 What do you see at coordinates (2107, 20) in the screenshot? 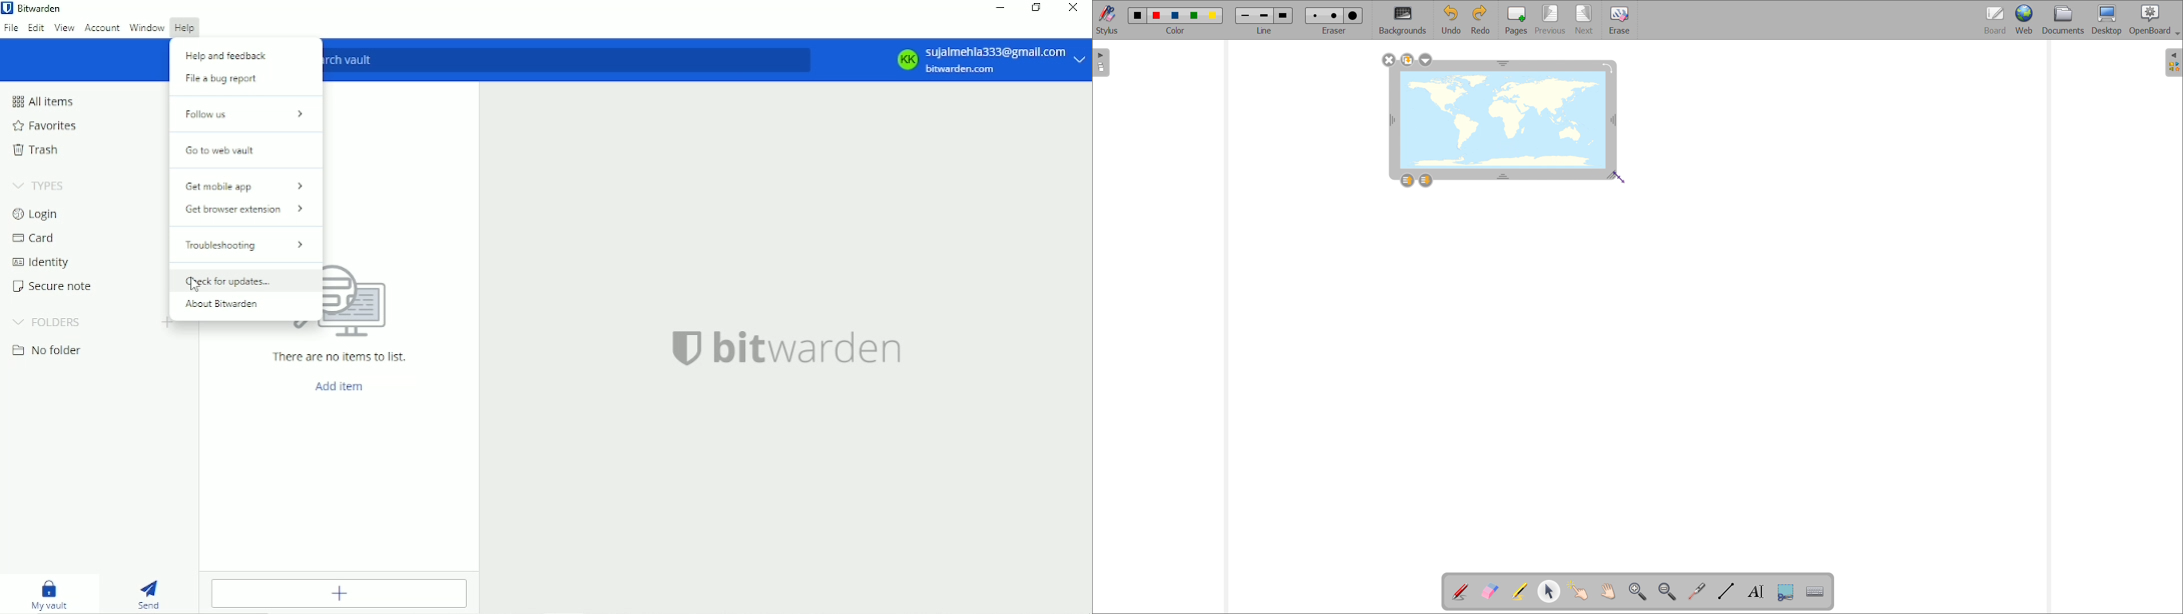
I see `desktop` at bounding box center [2107, 20].